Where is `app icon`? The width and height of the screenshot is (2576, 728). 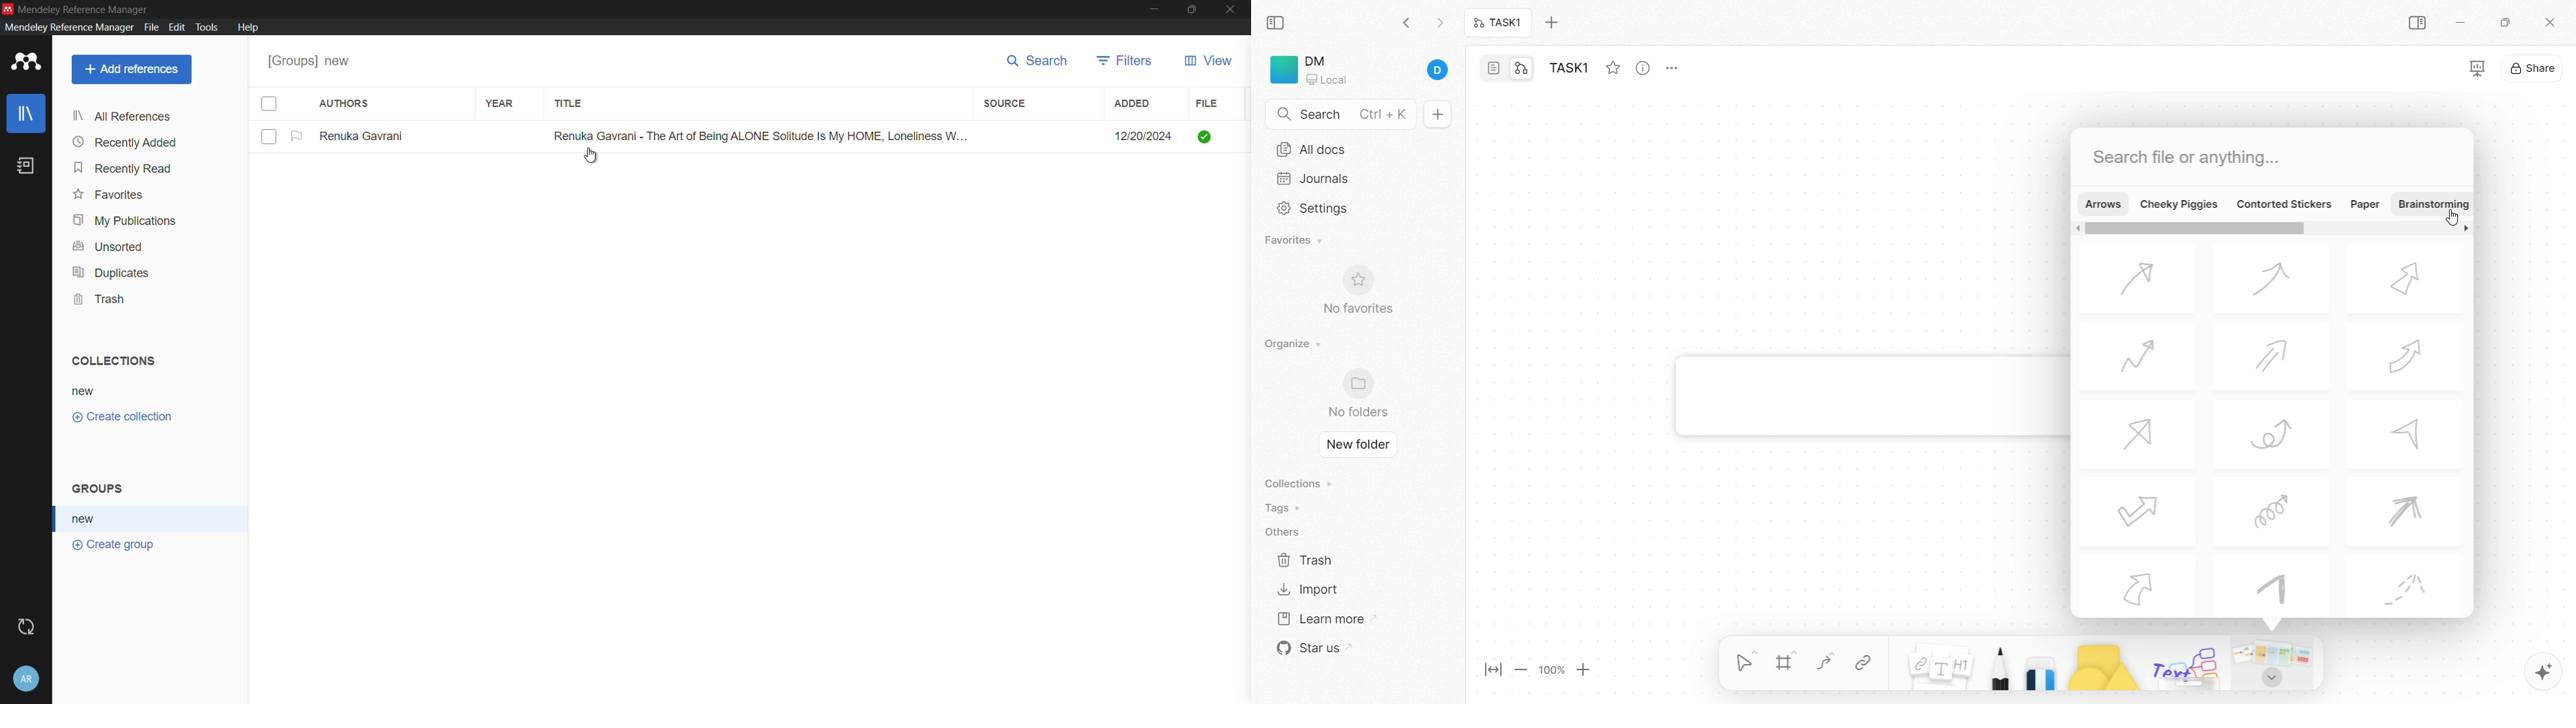 app icon is located at coordinates (8, 8).